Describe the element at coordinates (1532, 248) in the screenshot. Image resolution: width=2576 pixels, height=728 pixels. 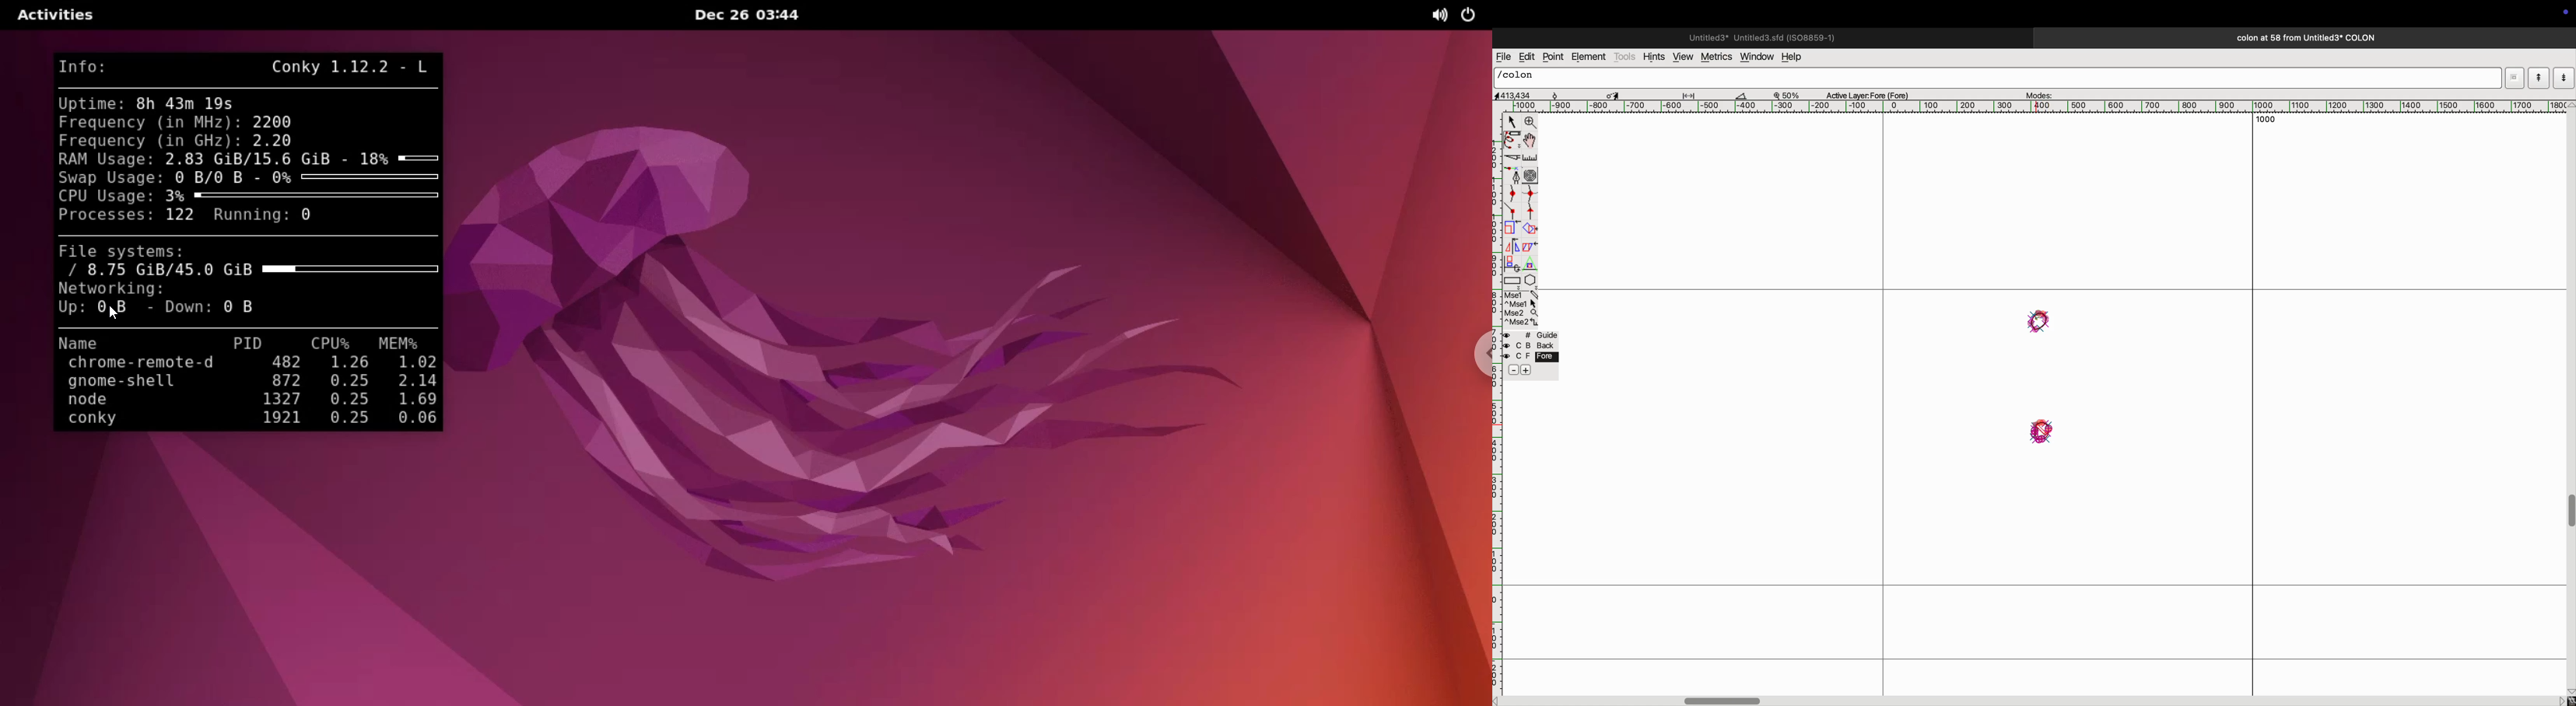
I see `copy` at that location.